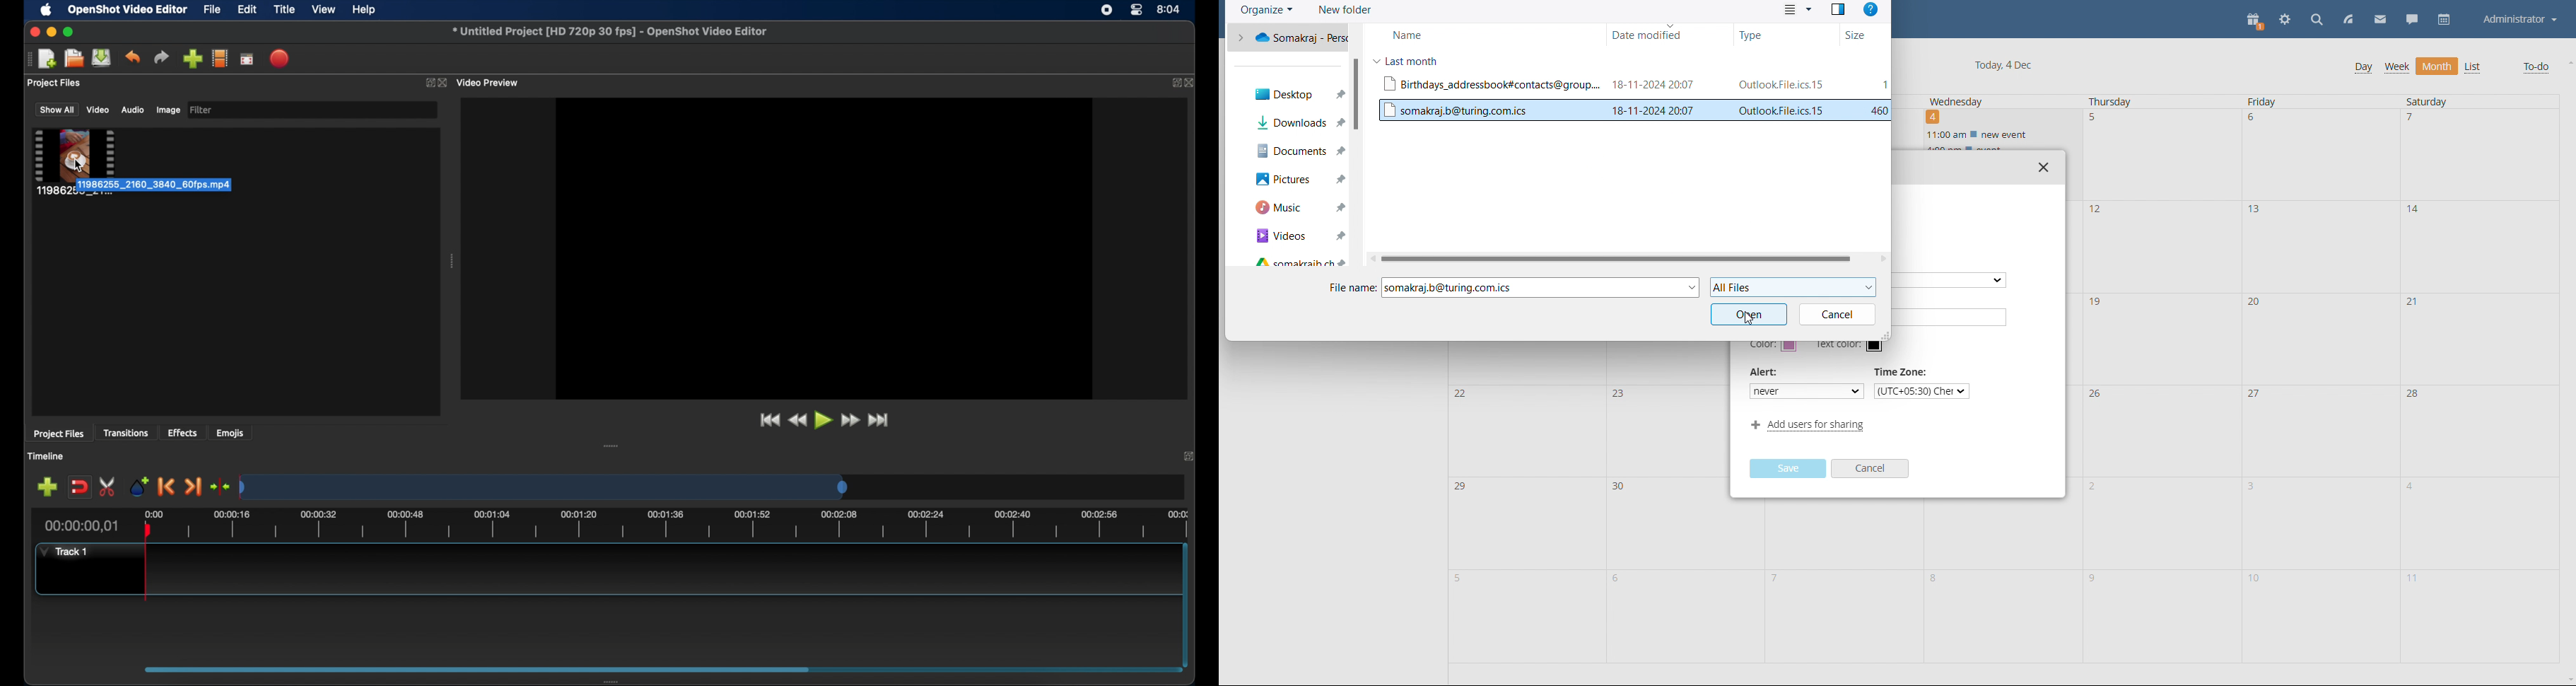  What do you see at coordinates (1350, 289) in the screenshot?
I see `file name` at bounding box center [1350, 289].